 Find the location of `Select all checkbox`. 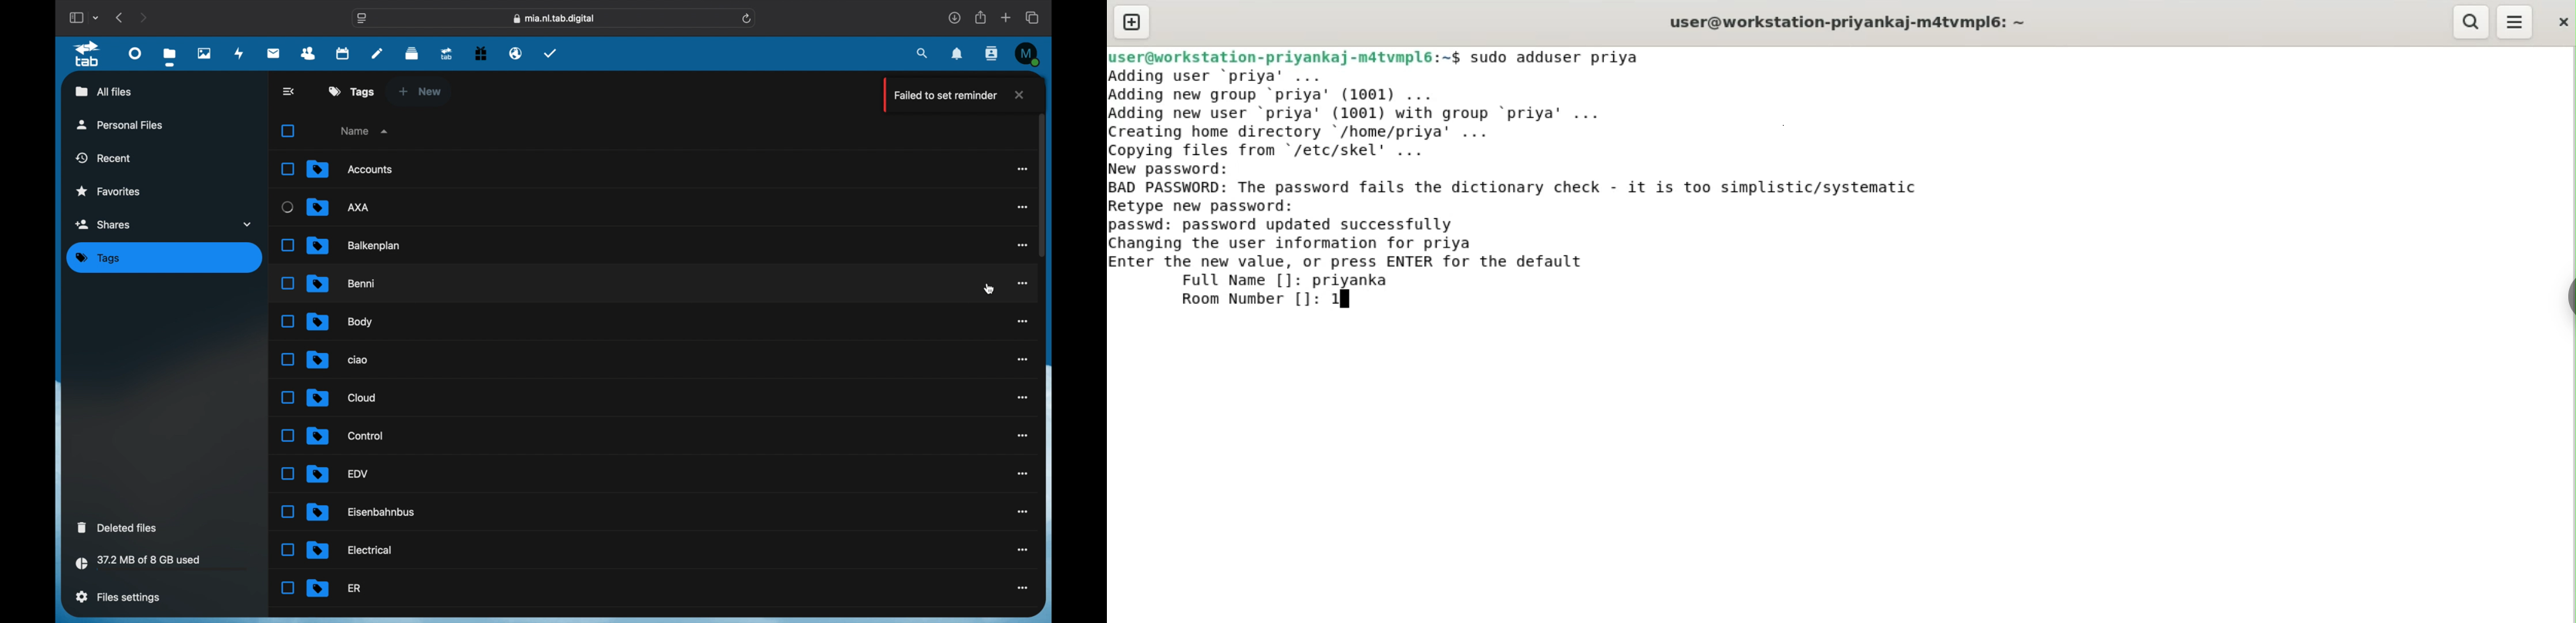

Select all checkbox is located at coordinates (288, 132).